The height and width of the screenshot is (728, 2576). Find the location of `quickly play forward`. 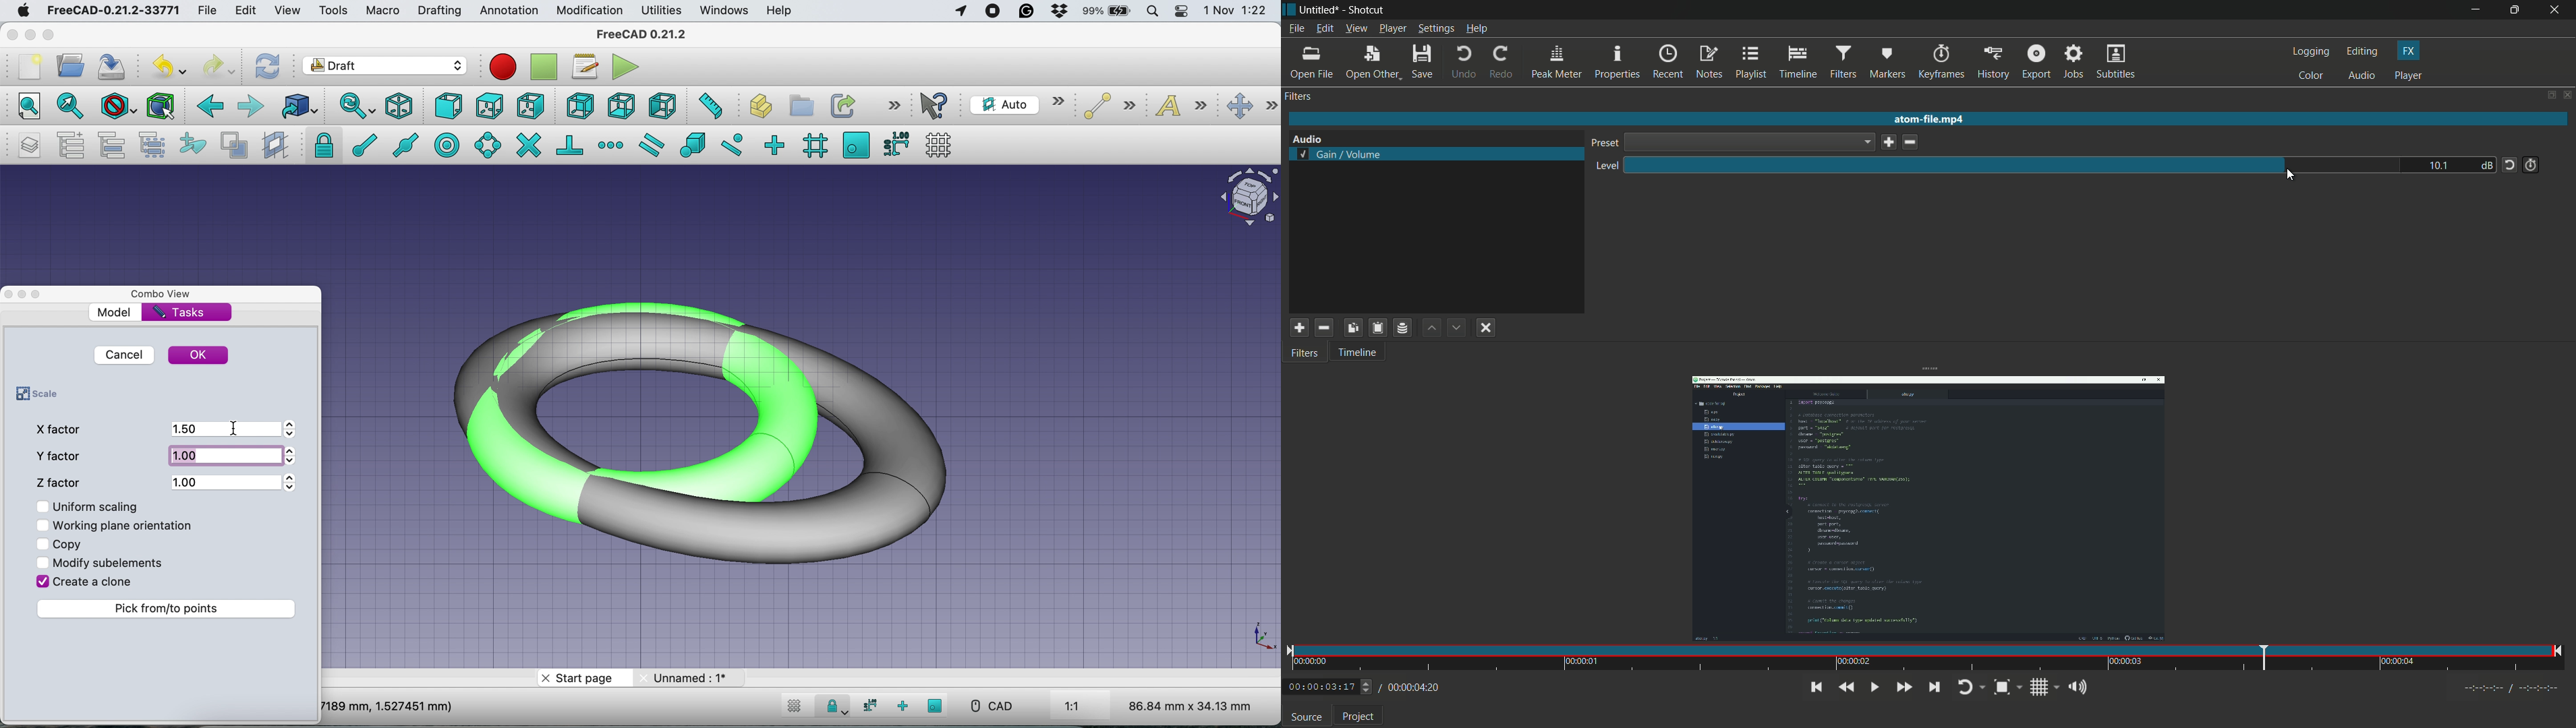

quickly play forward is located at coordinates (1906, 687).